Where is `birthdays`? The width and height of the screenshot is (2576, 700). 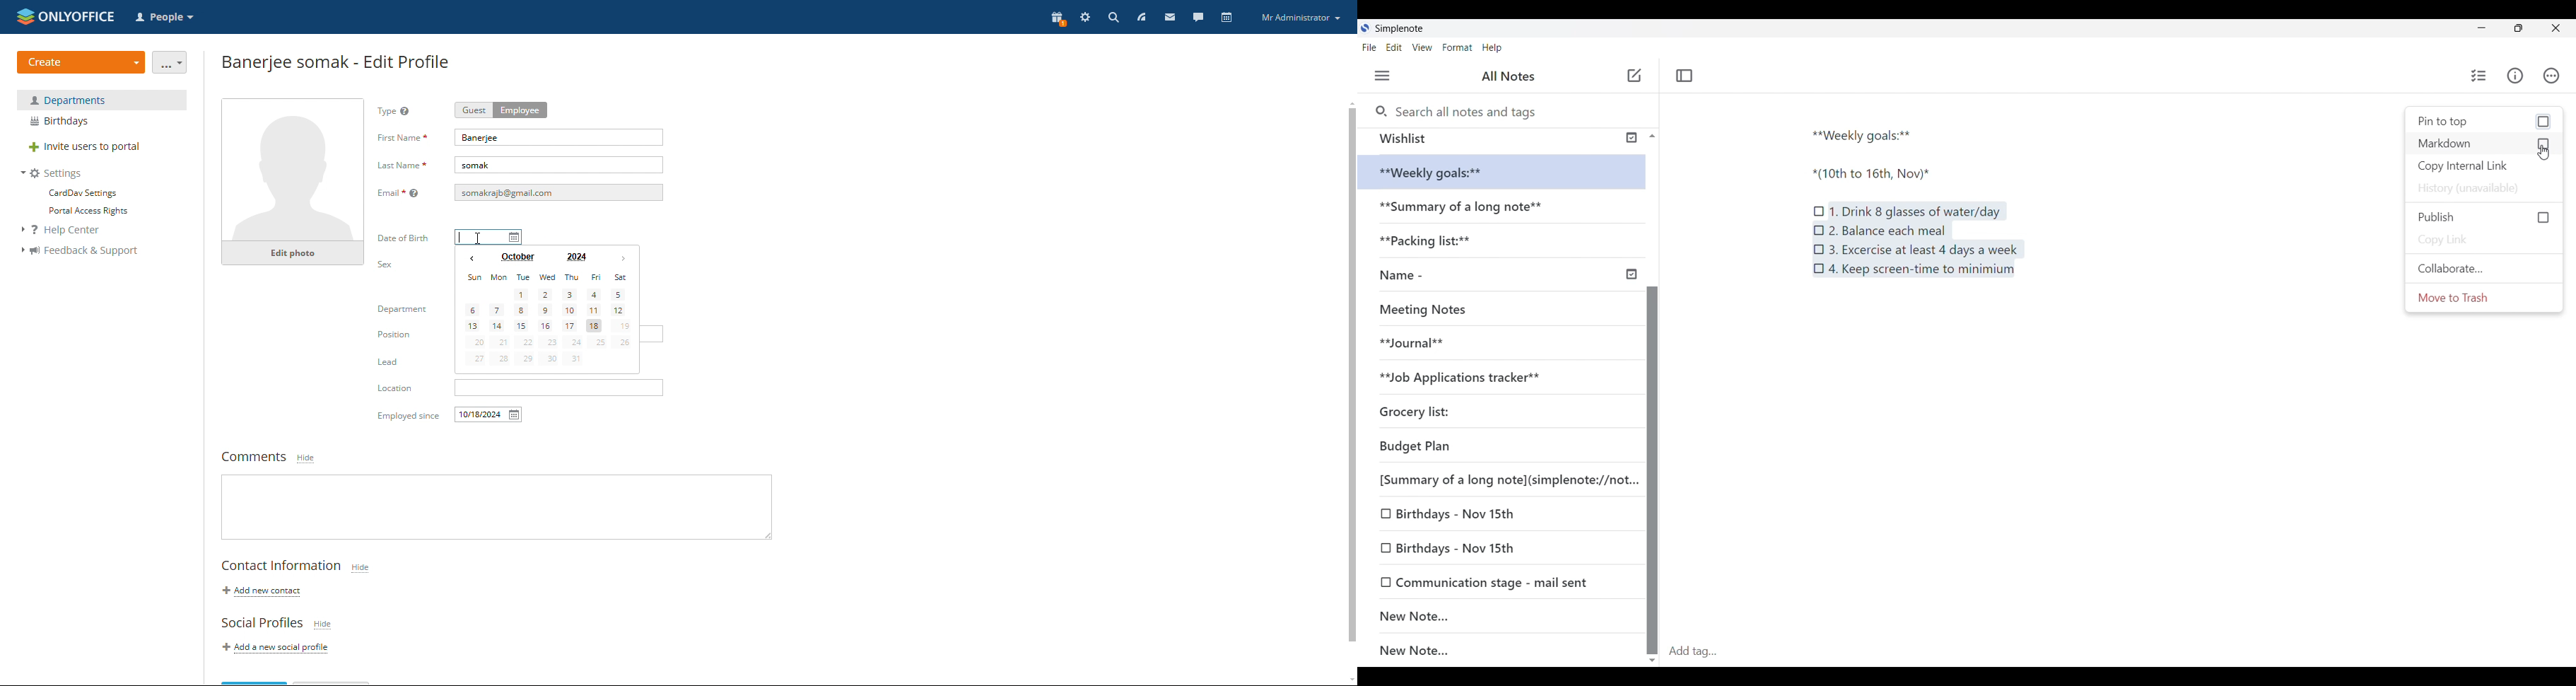 birthdays is located at coordinates (102, 122).